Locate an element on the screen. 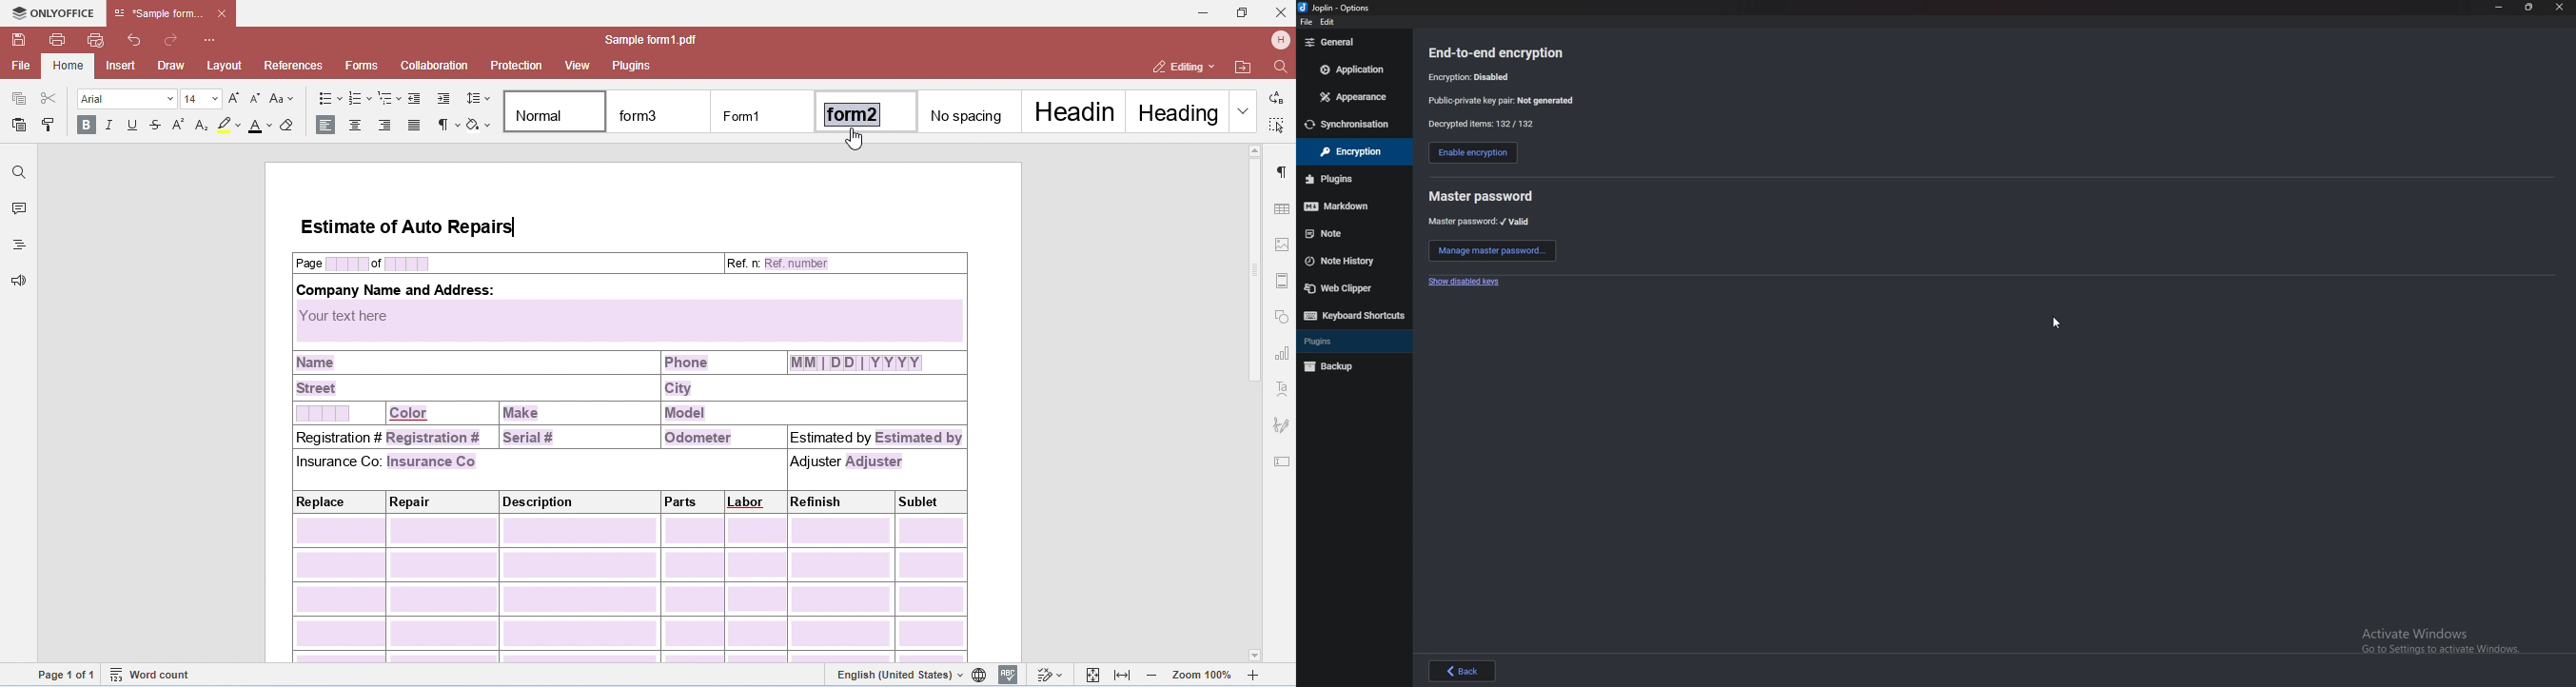 The height and width of the screenshot is (700, 2576). resize is located at coordinates (2531, 8).